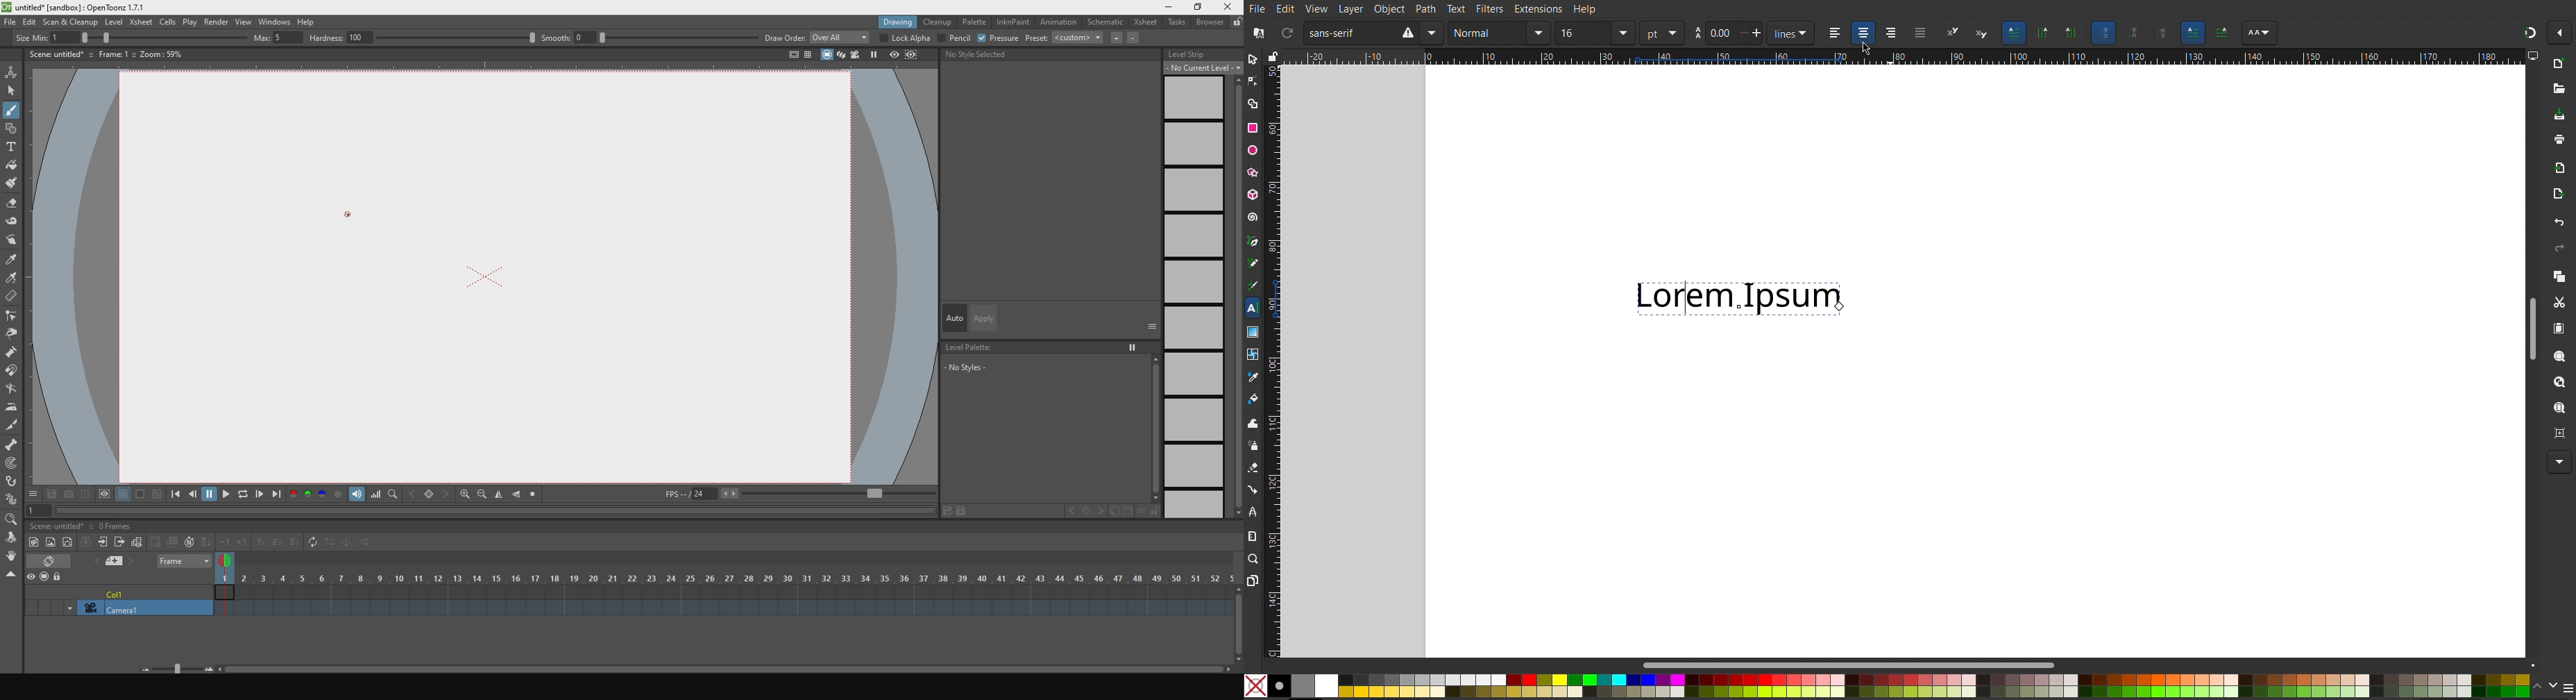  Describe the element at coordinates (1316, 9) in the screenshot. I see `View` at that location.